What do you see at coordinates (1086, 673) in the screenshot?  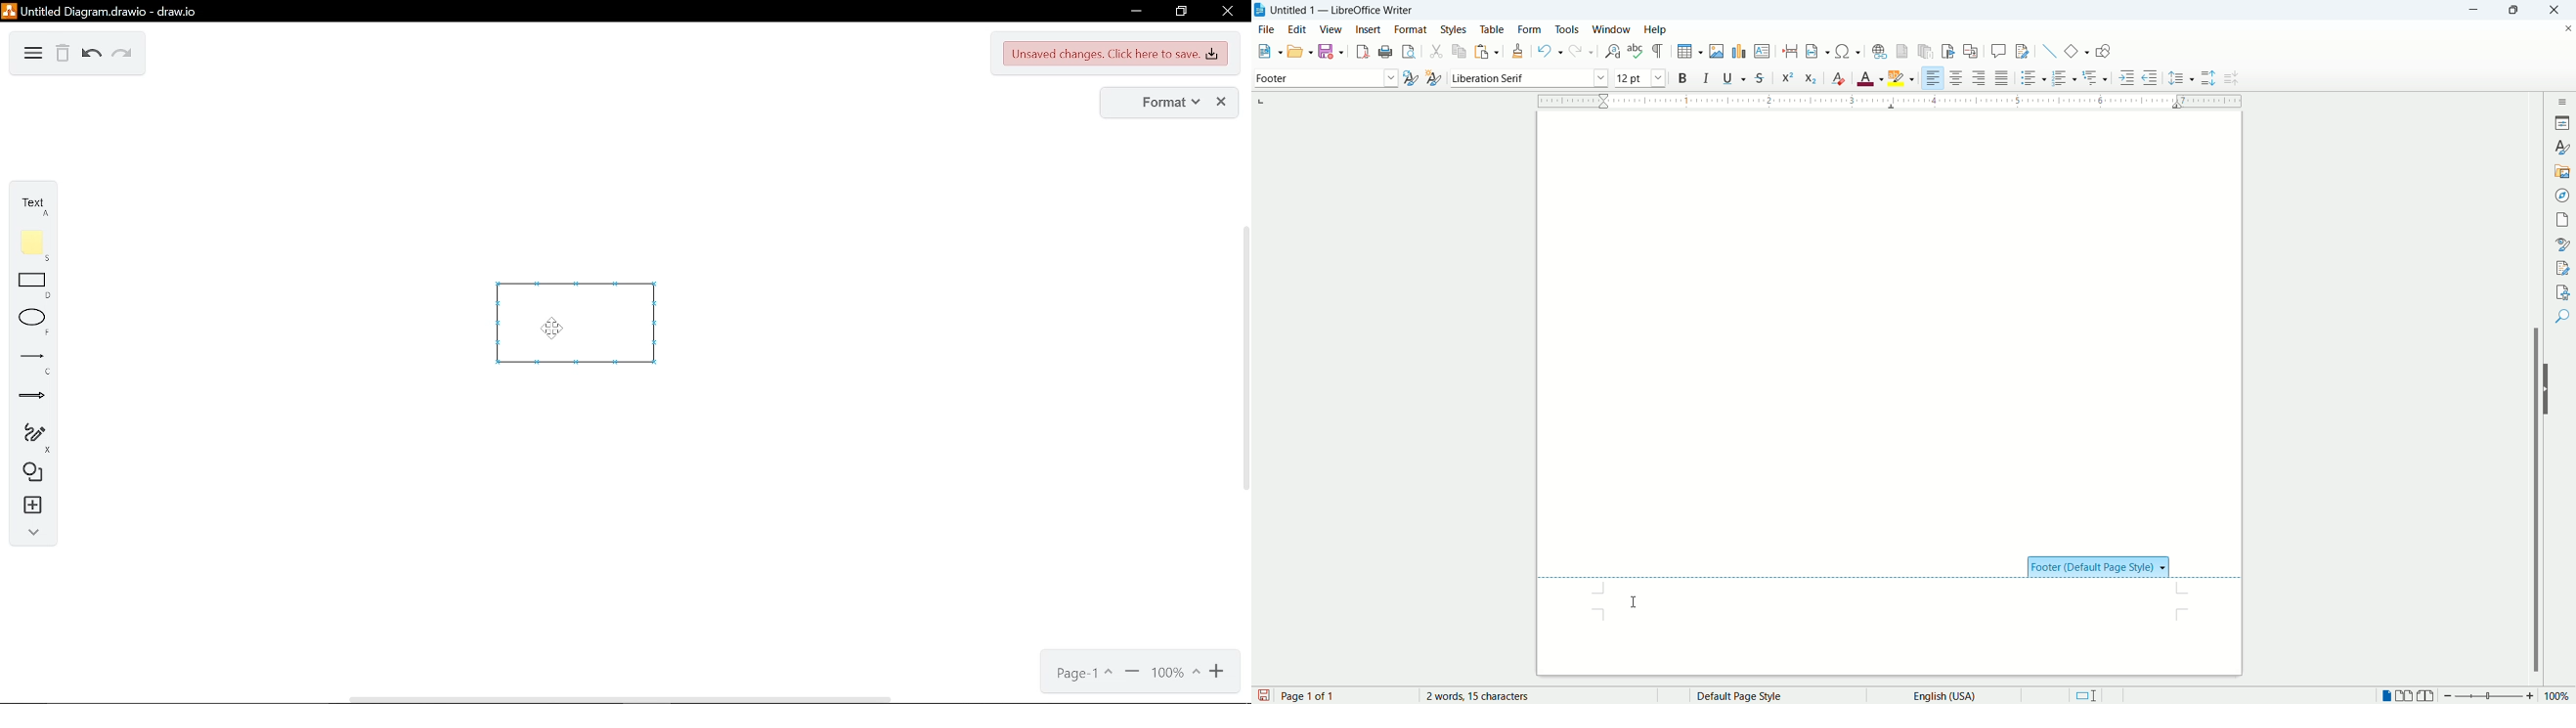 I see `page` at bounding box center [1086, 673].